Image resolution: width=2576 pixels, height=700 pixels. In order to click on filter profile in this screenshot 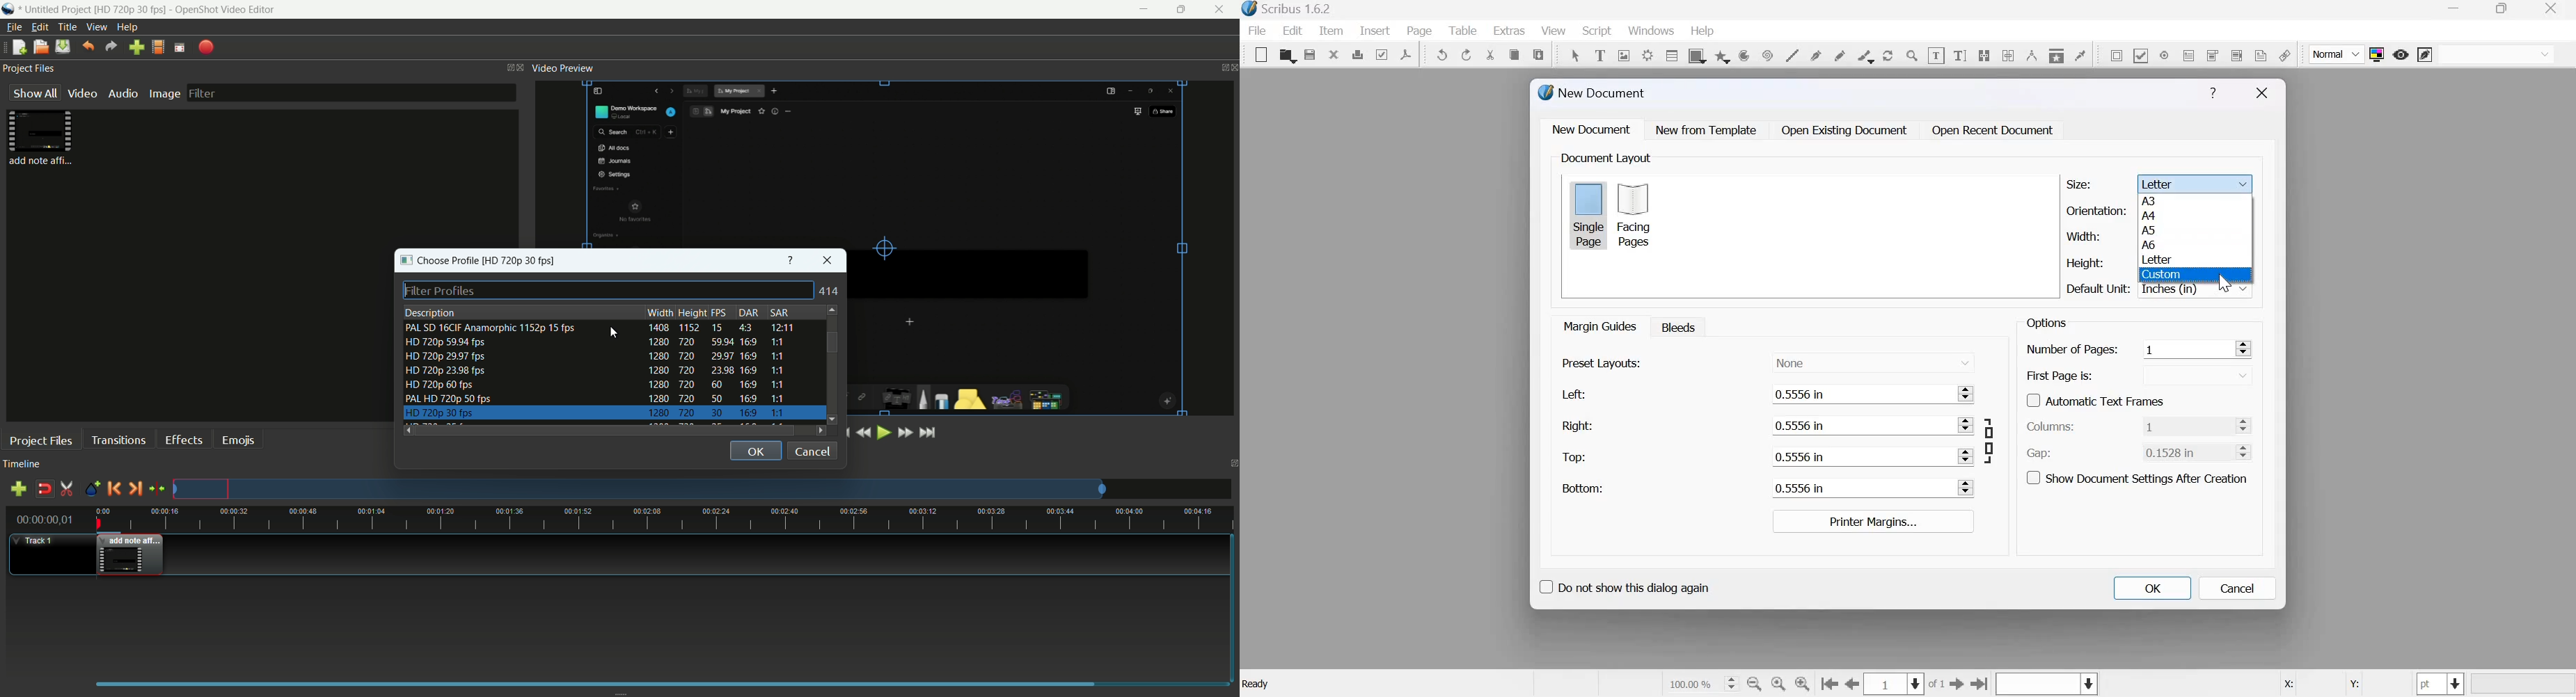, I will do `click(608, 289)`.